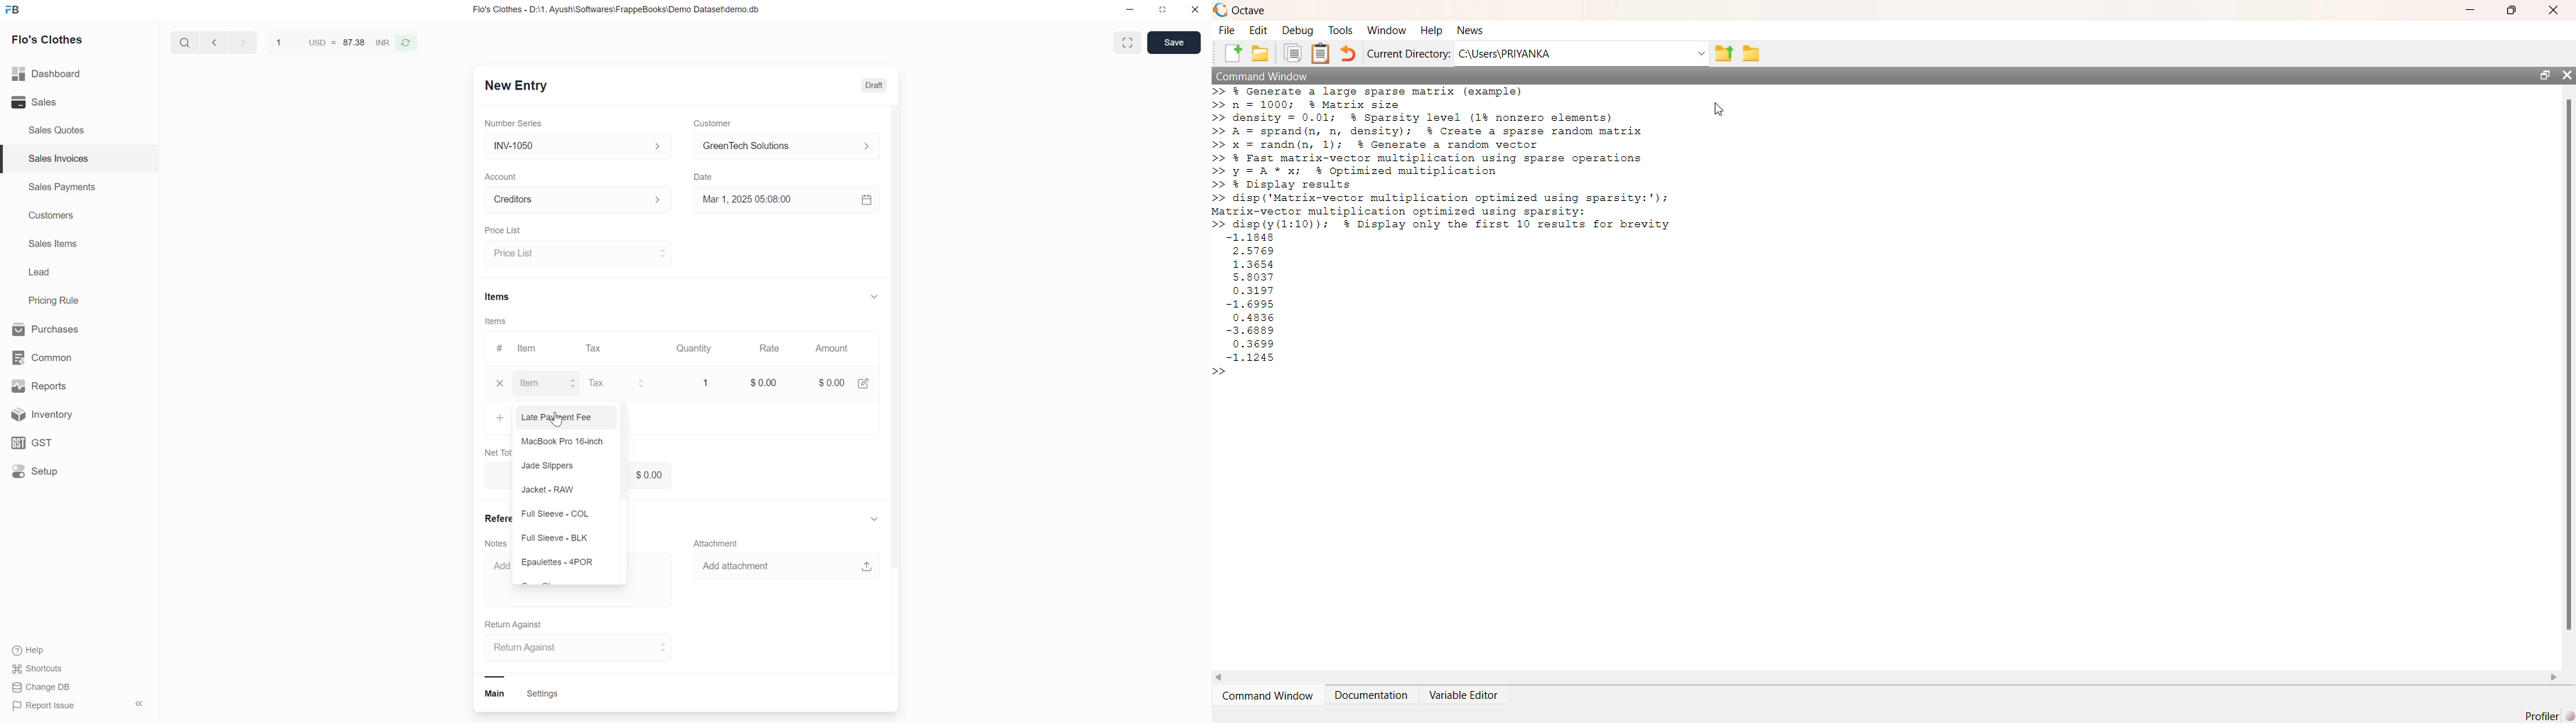 Image resolution: width=2576 pixels, height=728 pixels. I want to click on full screen, so click(1129, 42).